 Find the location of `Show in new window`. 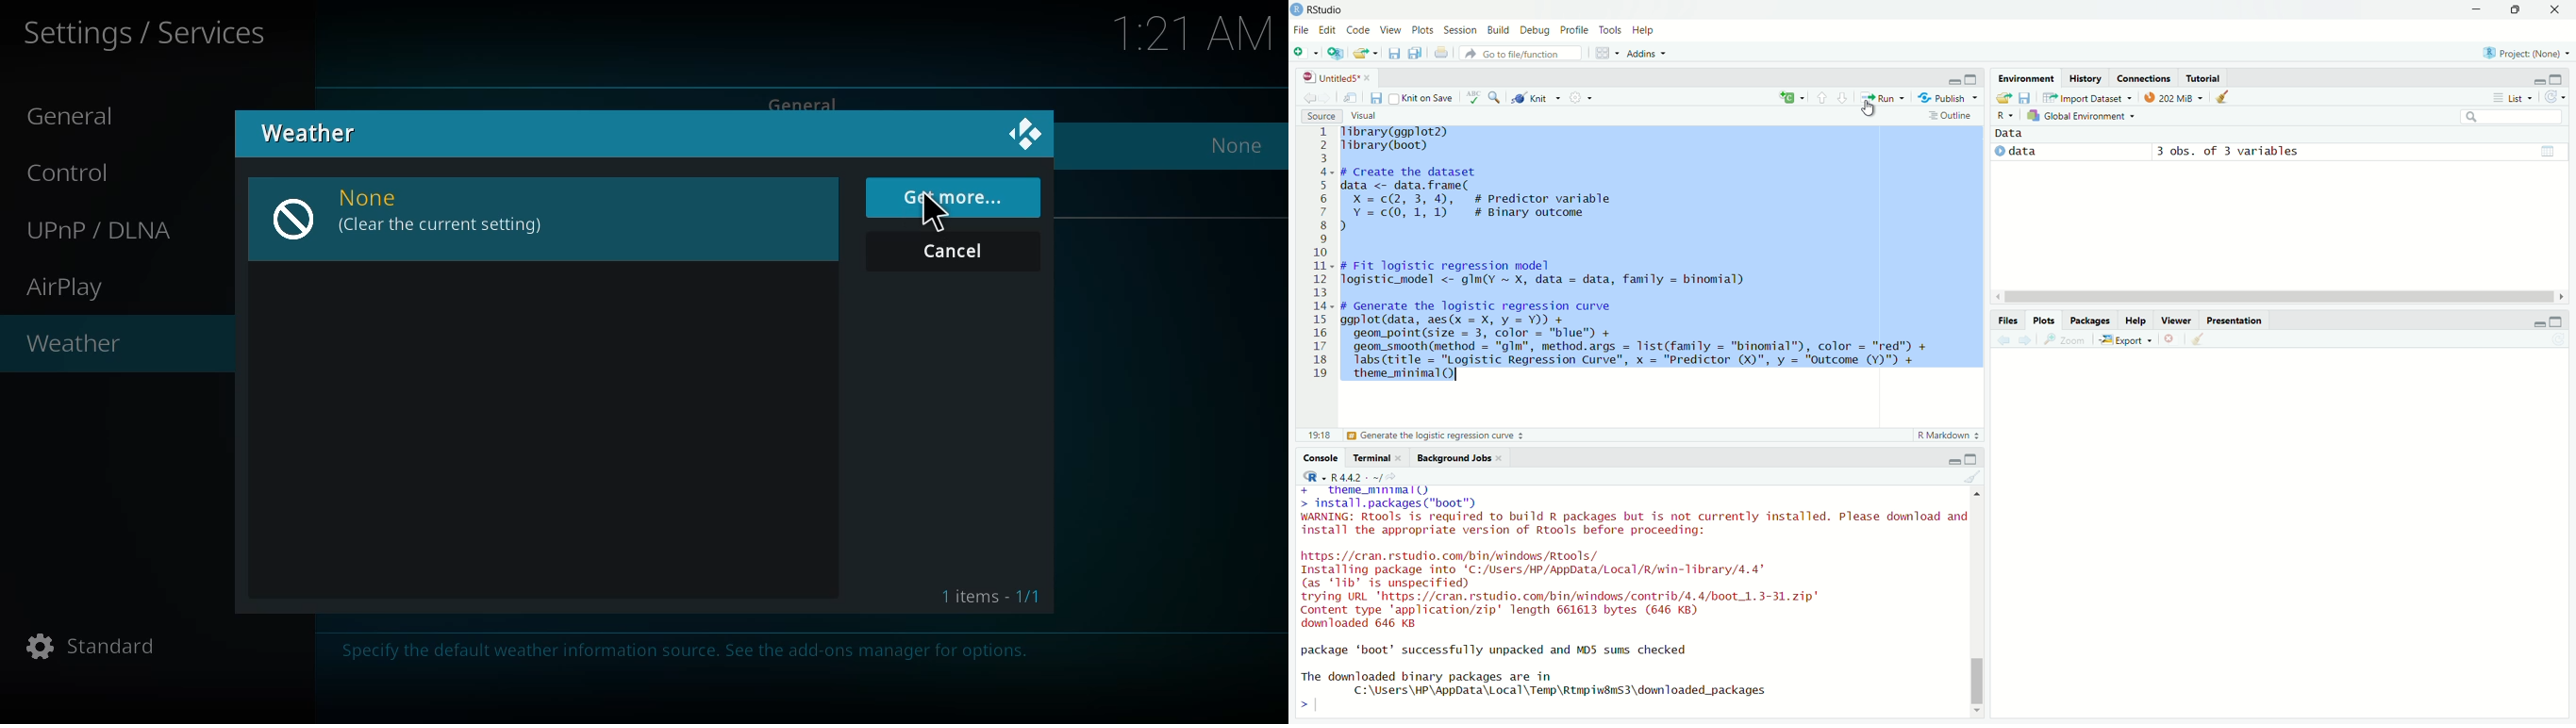

Show in new window is located at coordinates (1350, 99).